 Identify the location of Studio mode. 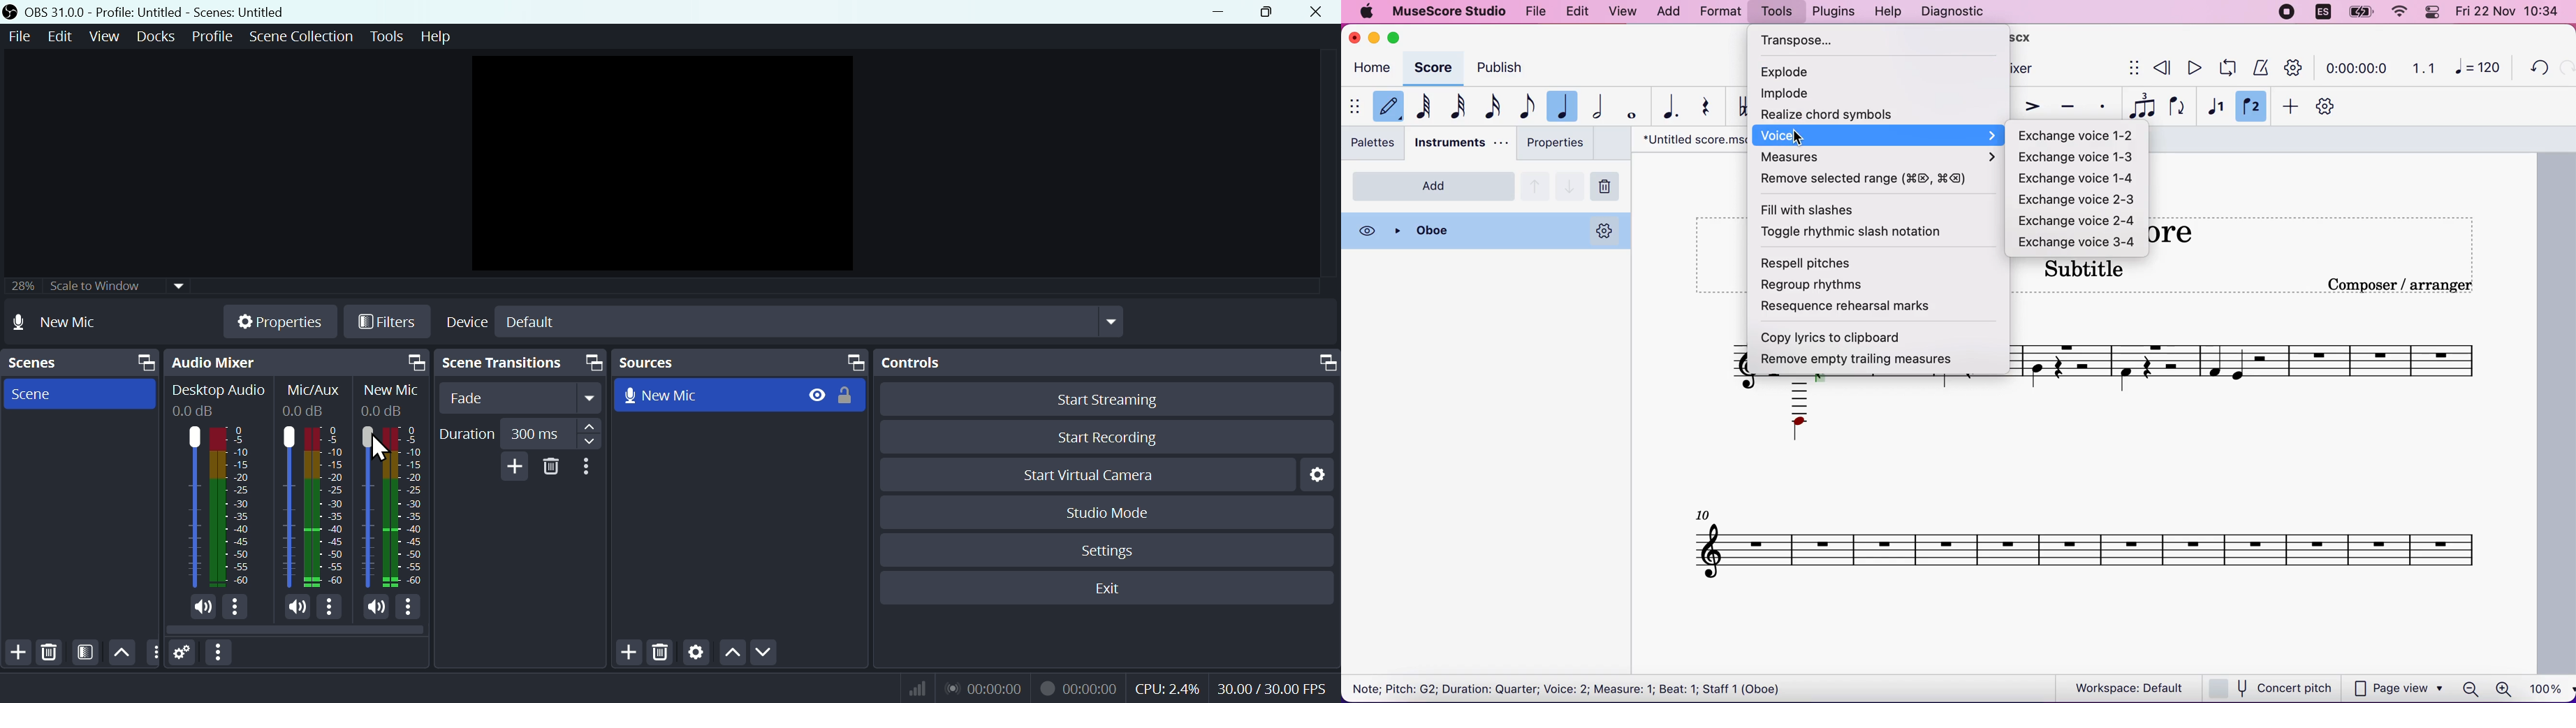
(1108, 512).